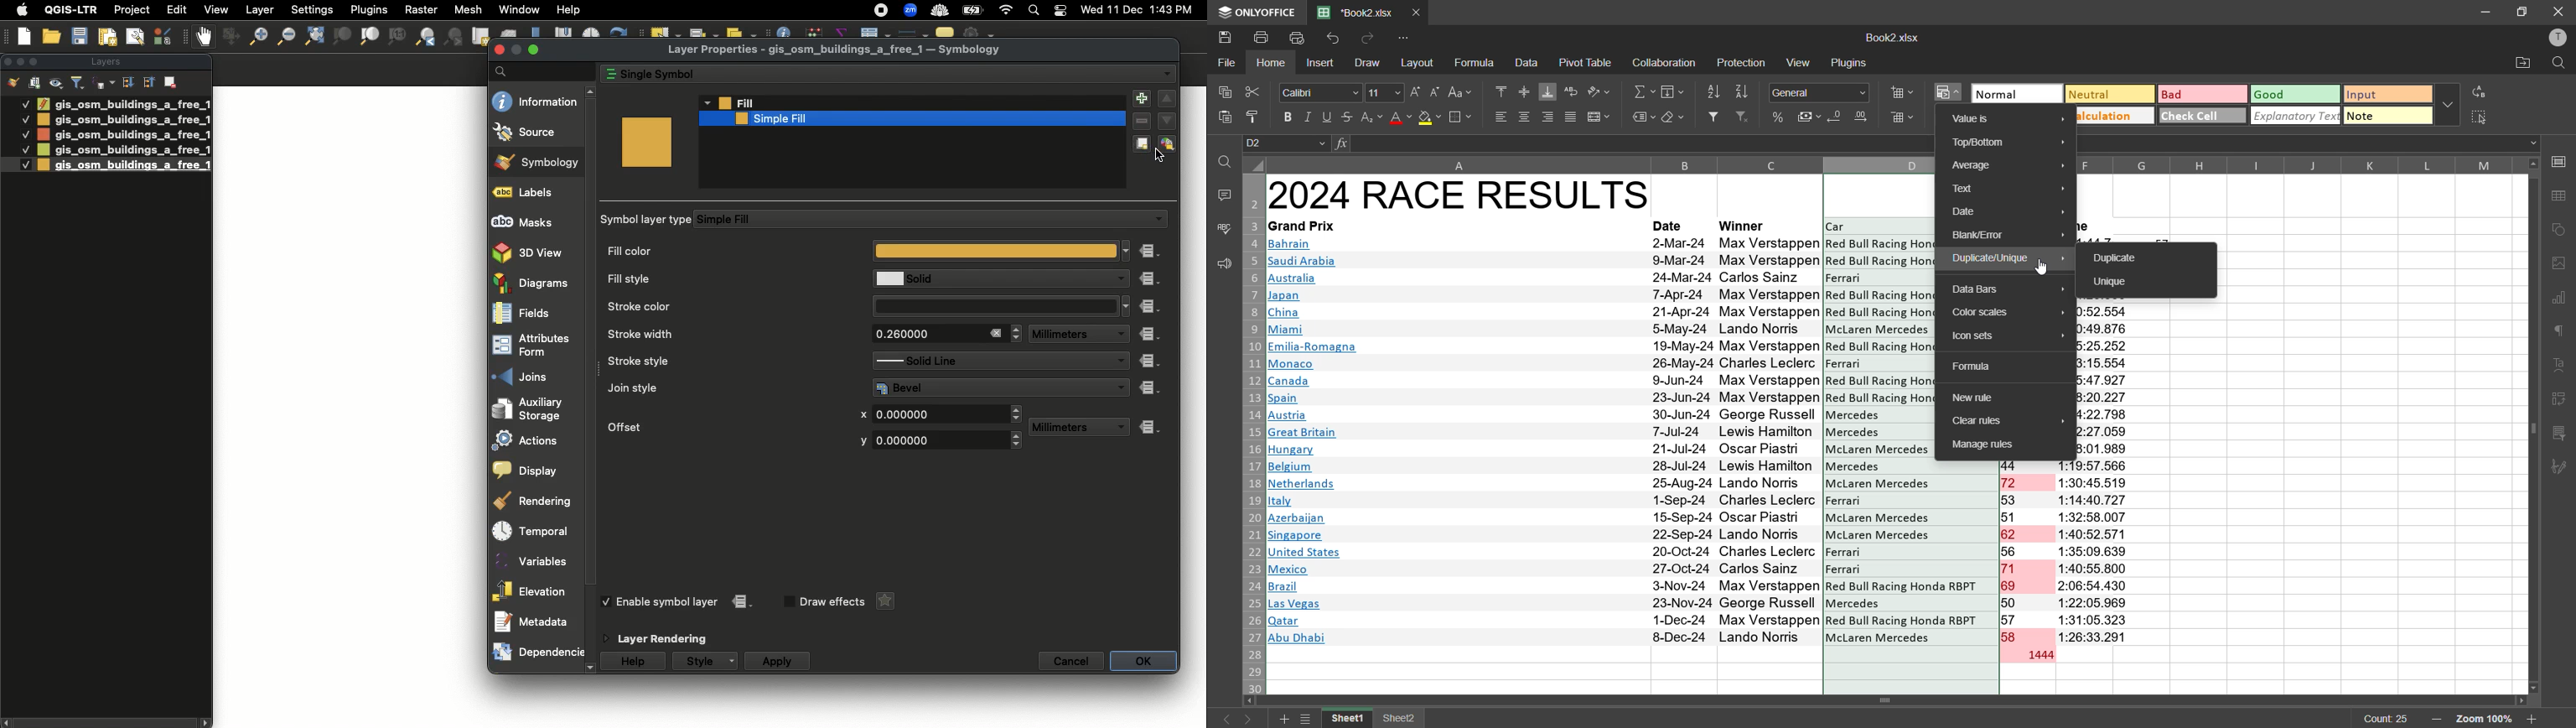 Image resolution: width=2576 pixels, height=728 pixels. What do you see at coordinates (2296, 93) in the screenshot?
I see `good` at bounding box center [2296, 93].